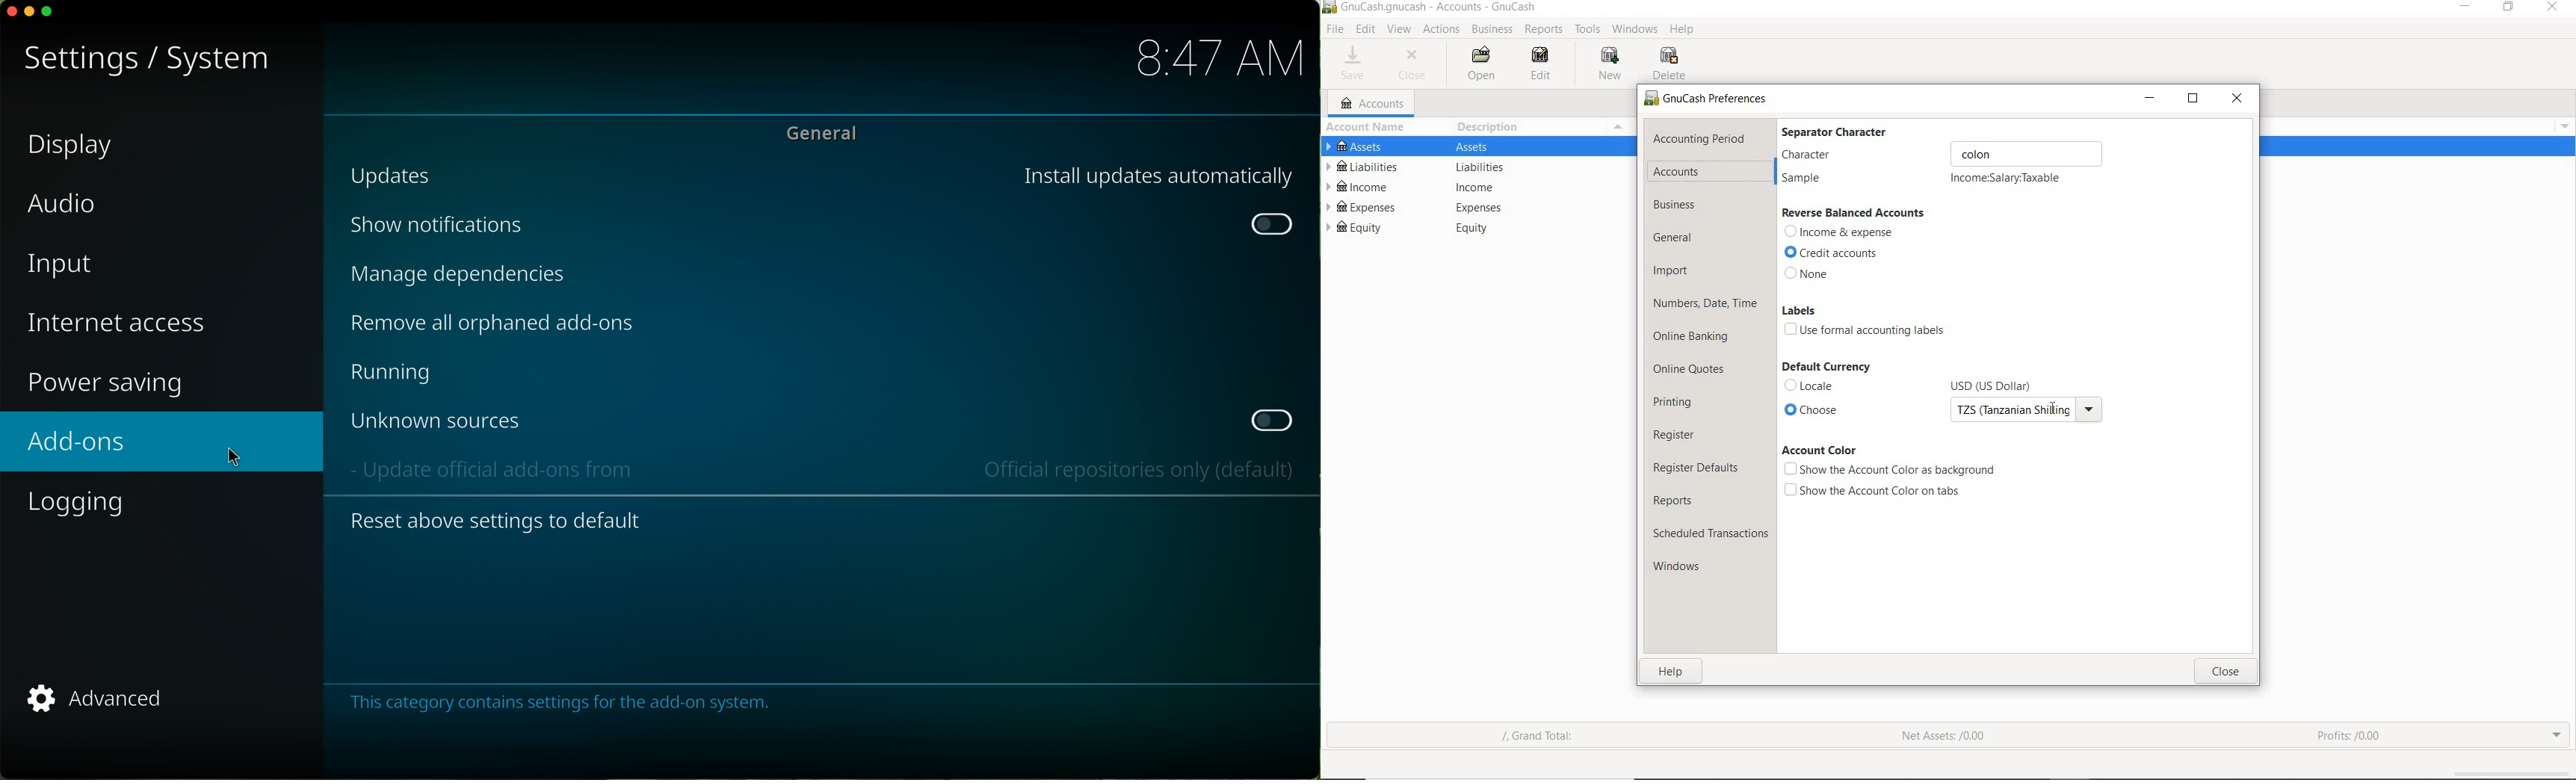 The image size is (2576, 784). What do you see at coordinates (418, 376) in the screenshot?
I see `Running` at bounding box center [418, 376].